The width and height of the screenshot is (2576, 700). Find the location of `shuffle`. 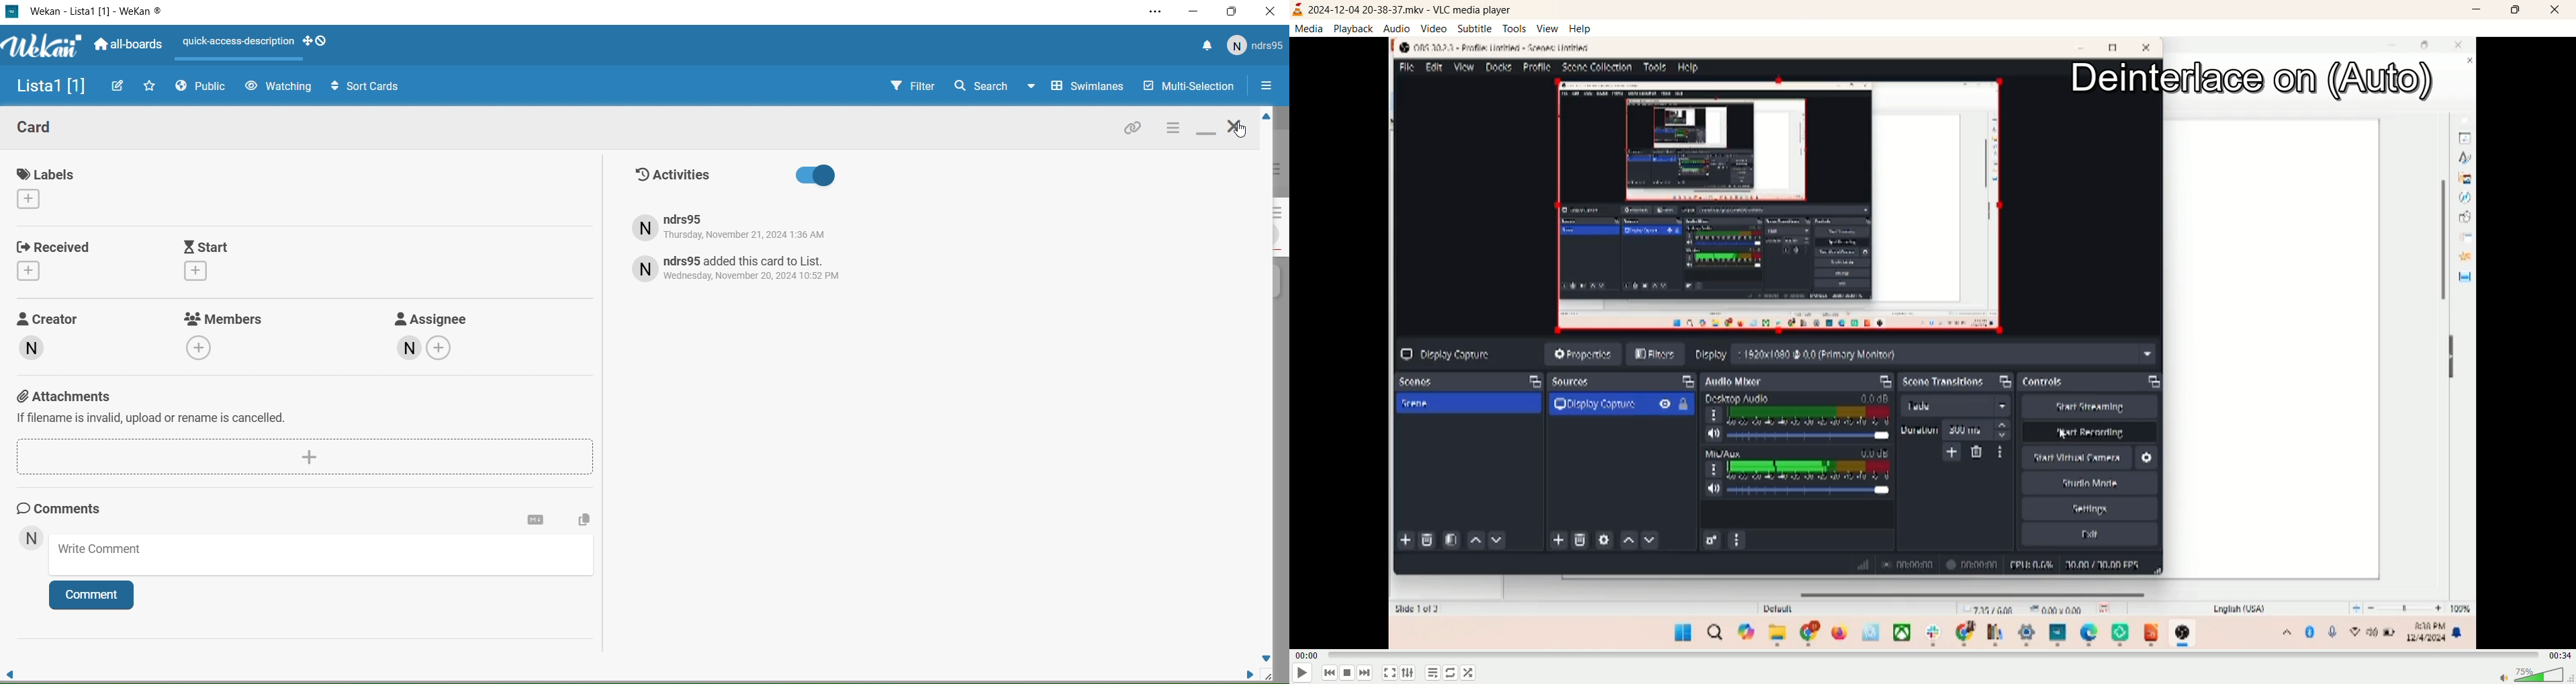

shuffle is located at coordinates (1452, 673).